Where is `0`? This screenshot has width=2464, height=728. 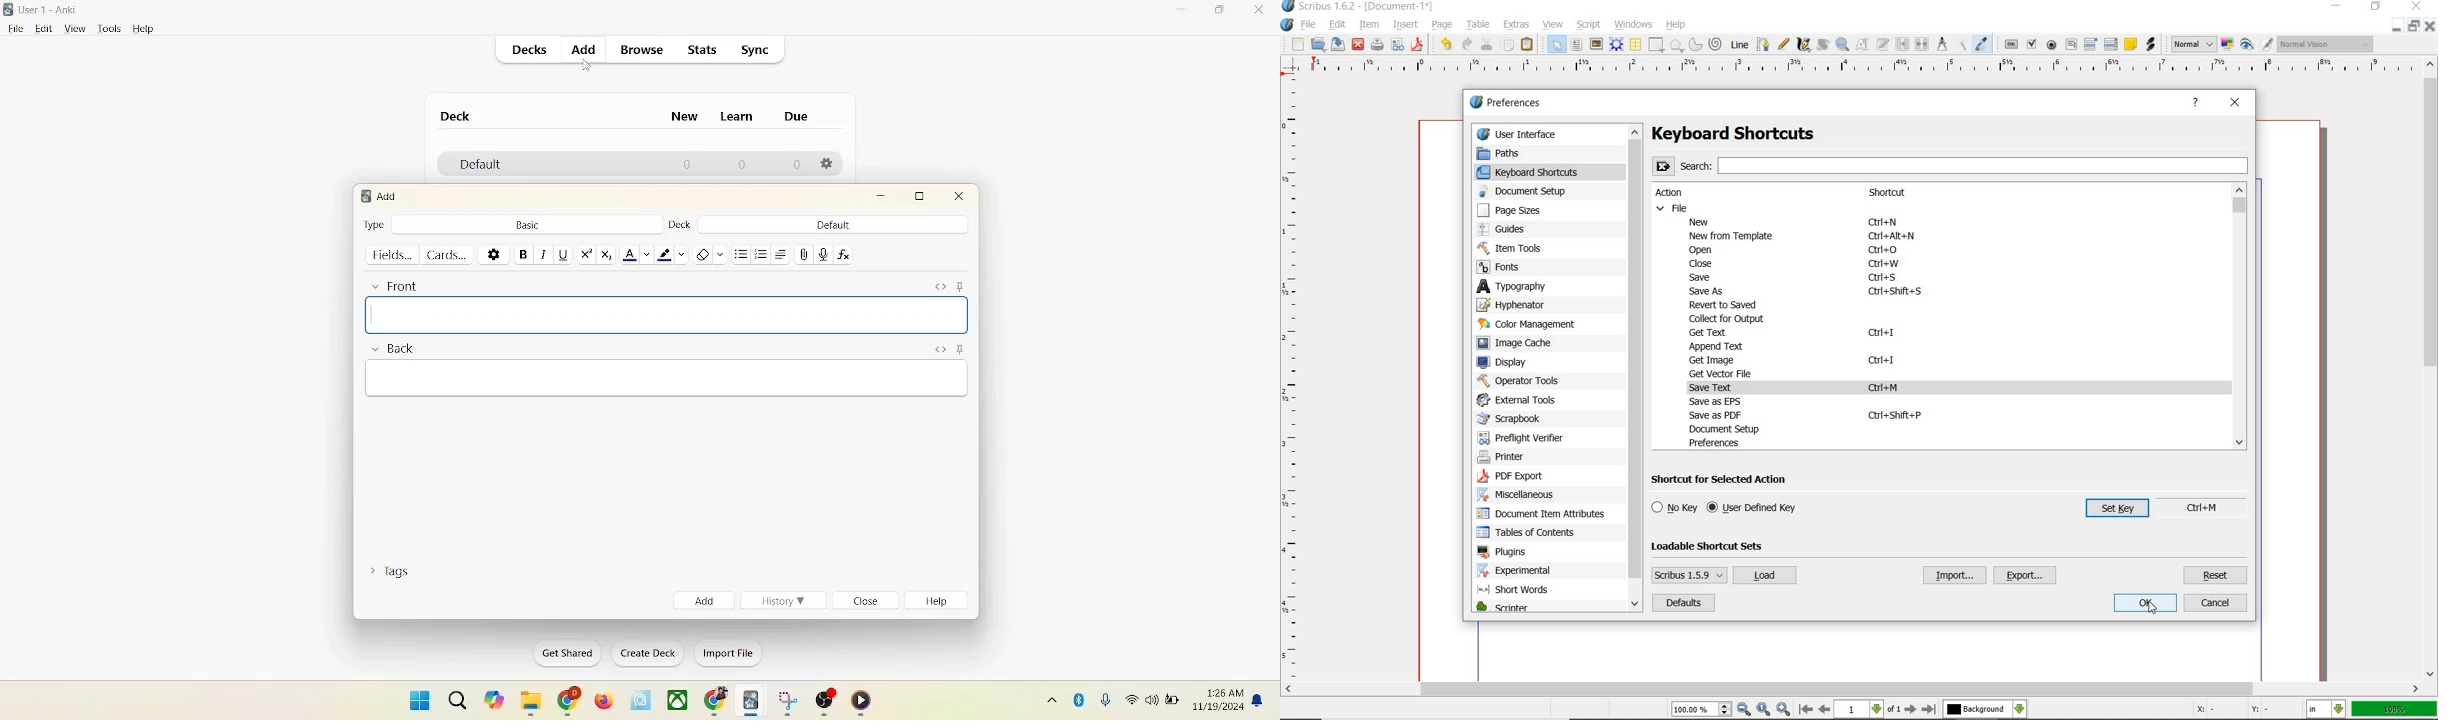
0 is located at coordinates (798, 165).